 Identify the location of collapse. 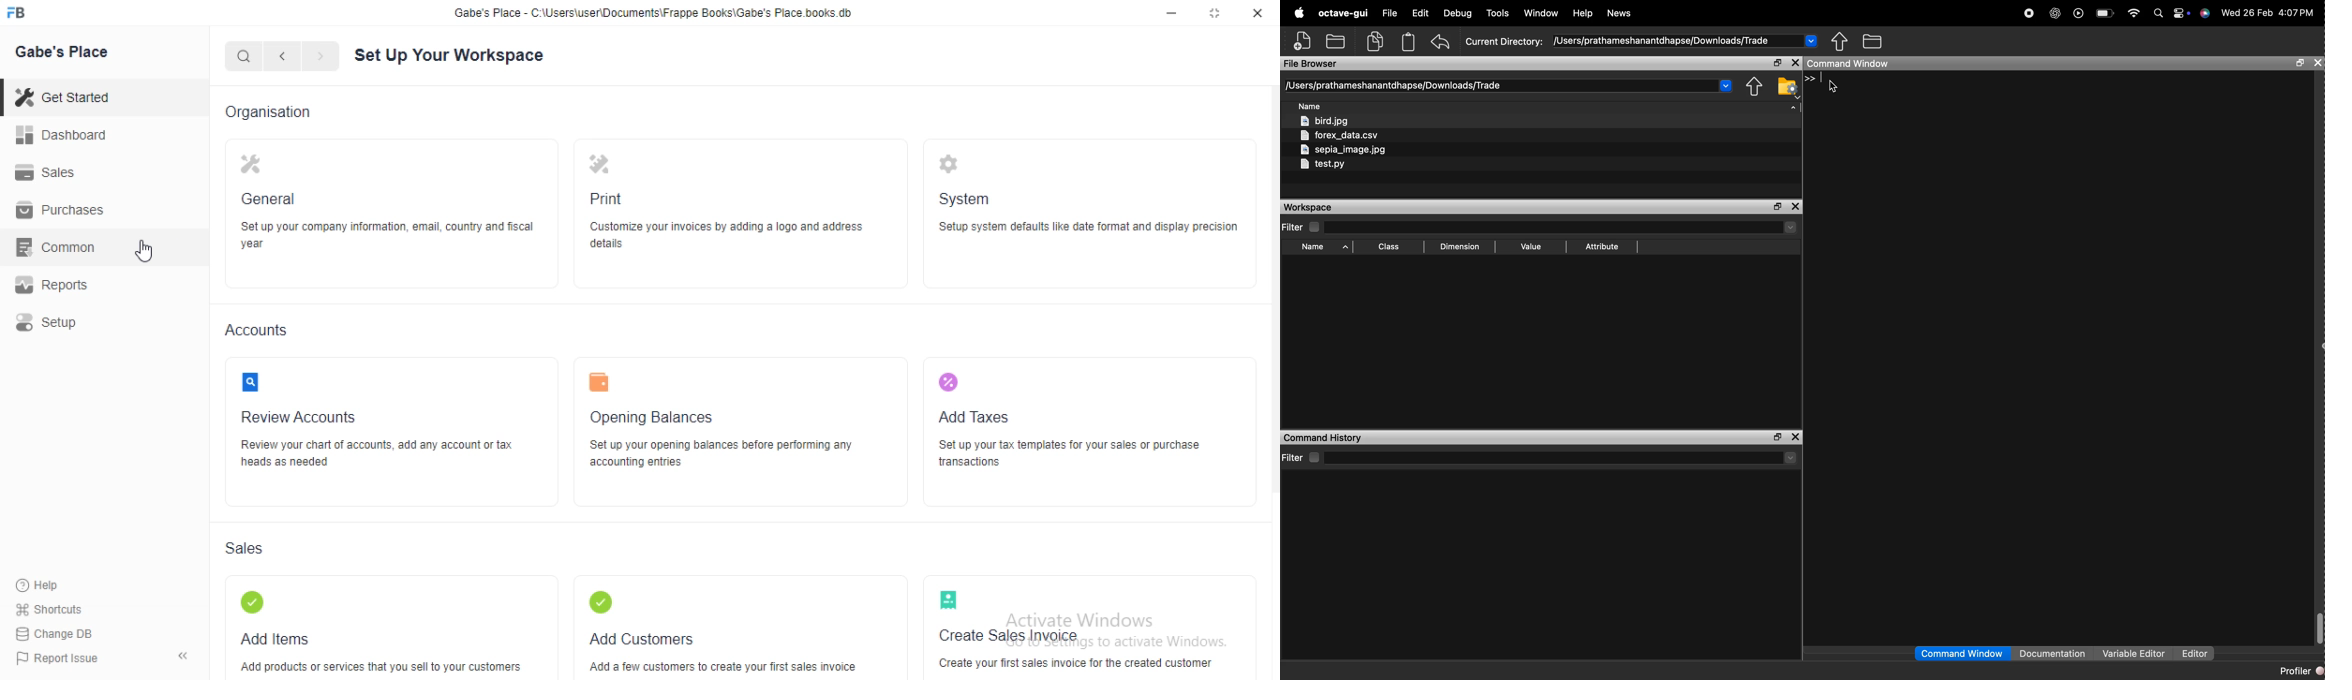
(187, 659).